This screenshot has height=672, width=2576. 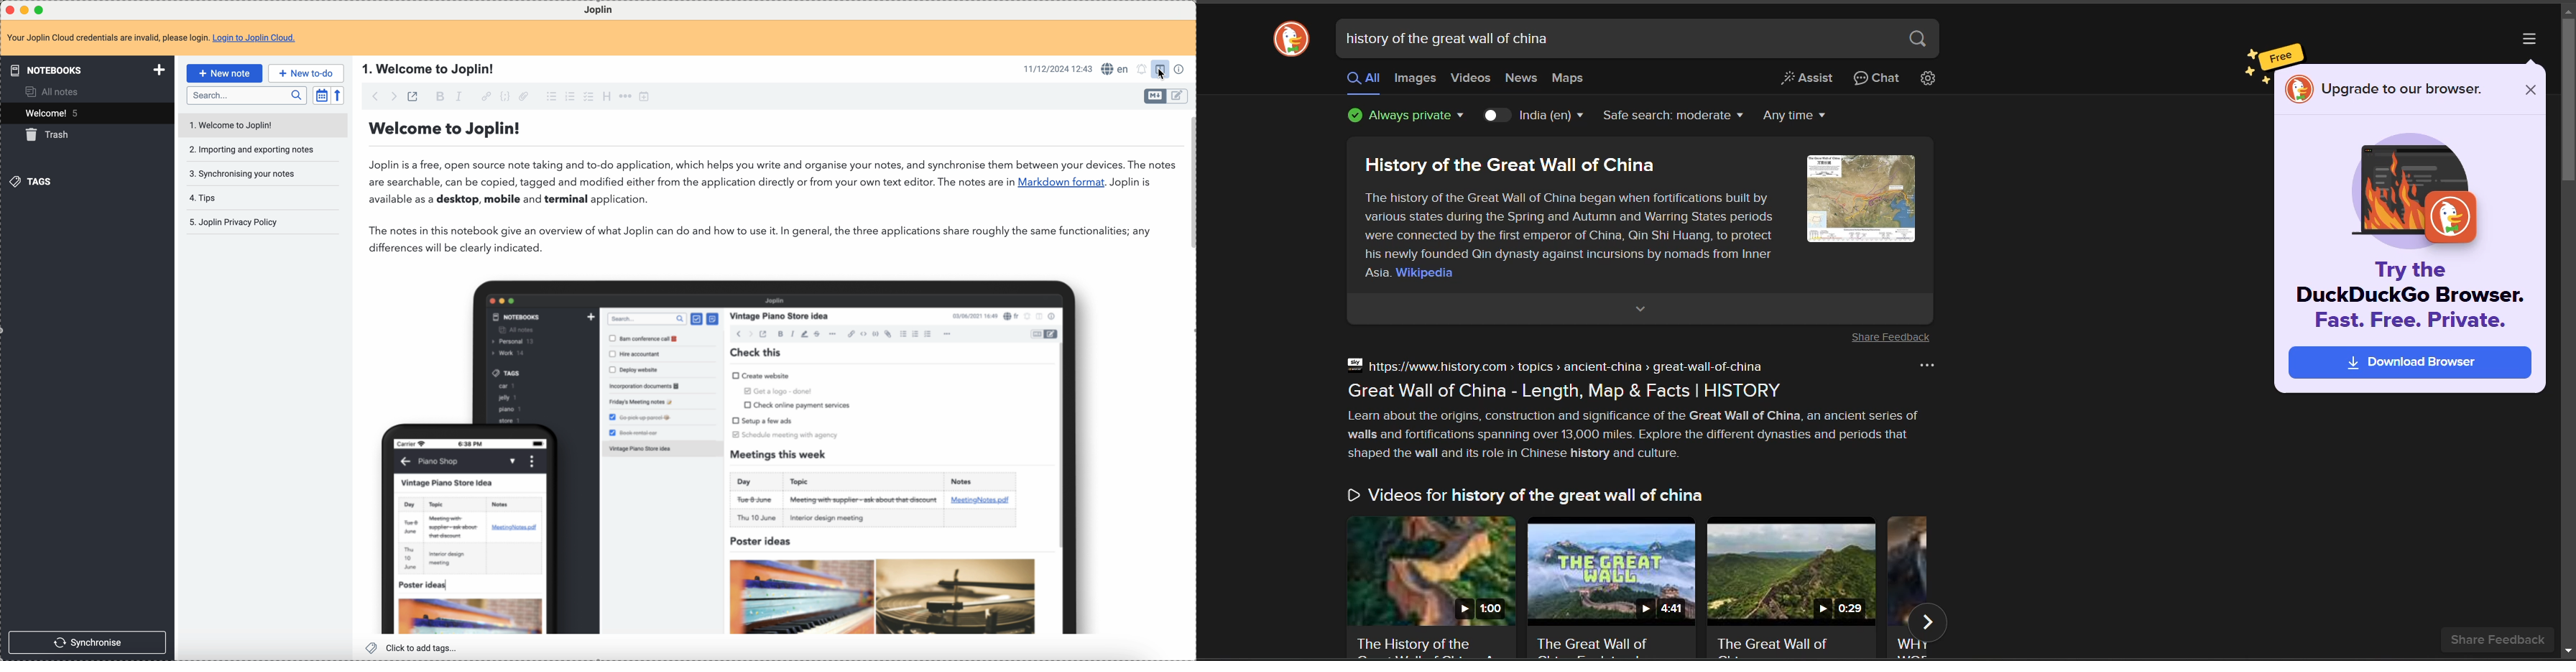 What do you see at coordinates (550, 95) in the screenshot?
I see `bulleted list` at bounding box center [550, 95].